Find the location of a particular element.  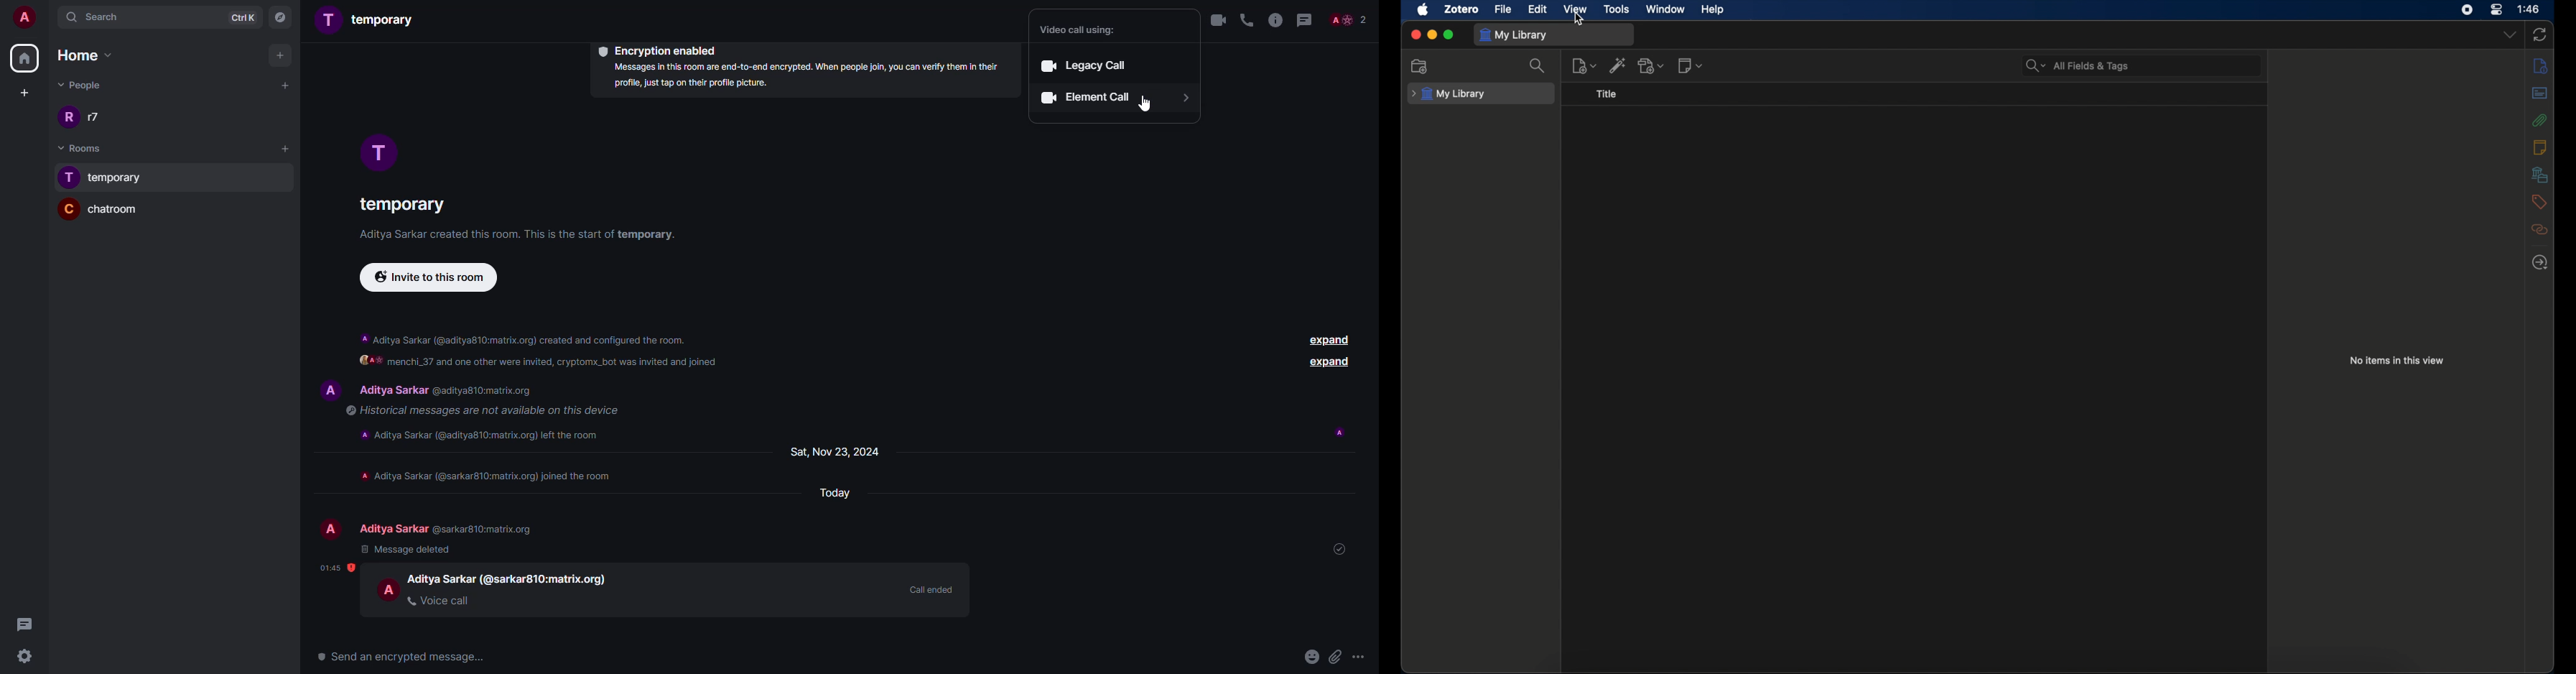

day is located at coordinates (835, 452).